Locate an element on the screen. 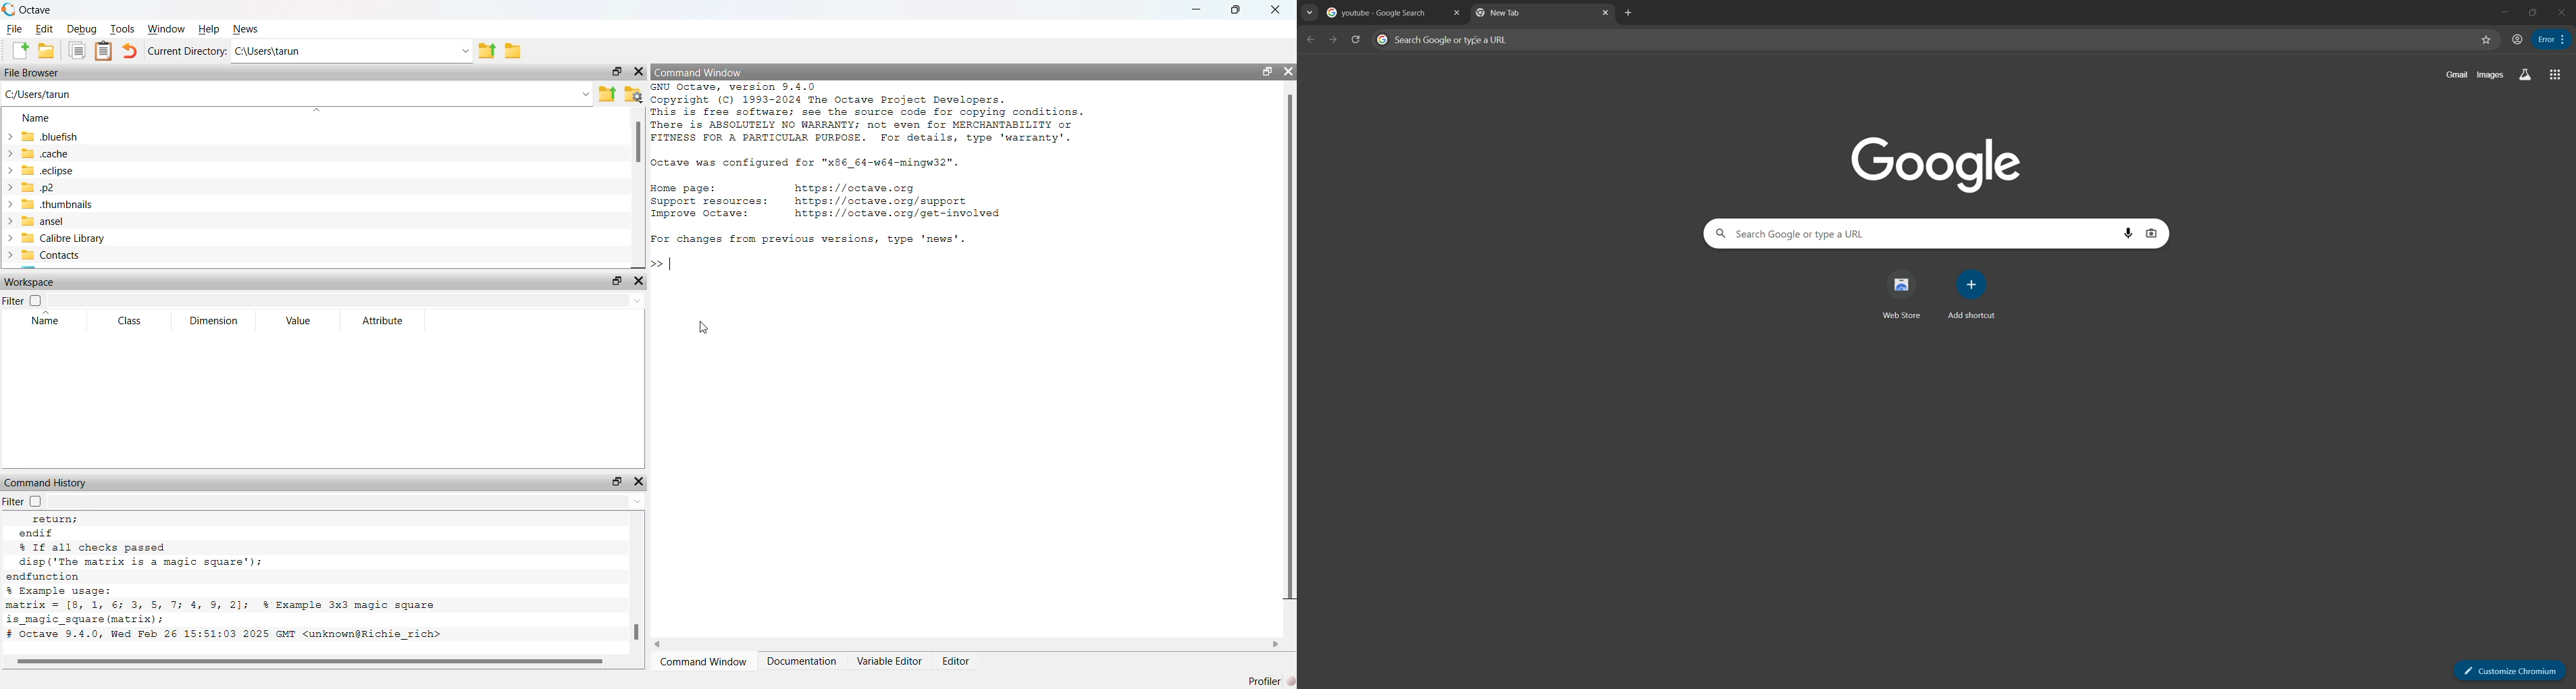 The height and width of the screenshot is (700, 2576). close is located at coordinates (640, 482).